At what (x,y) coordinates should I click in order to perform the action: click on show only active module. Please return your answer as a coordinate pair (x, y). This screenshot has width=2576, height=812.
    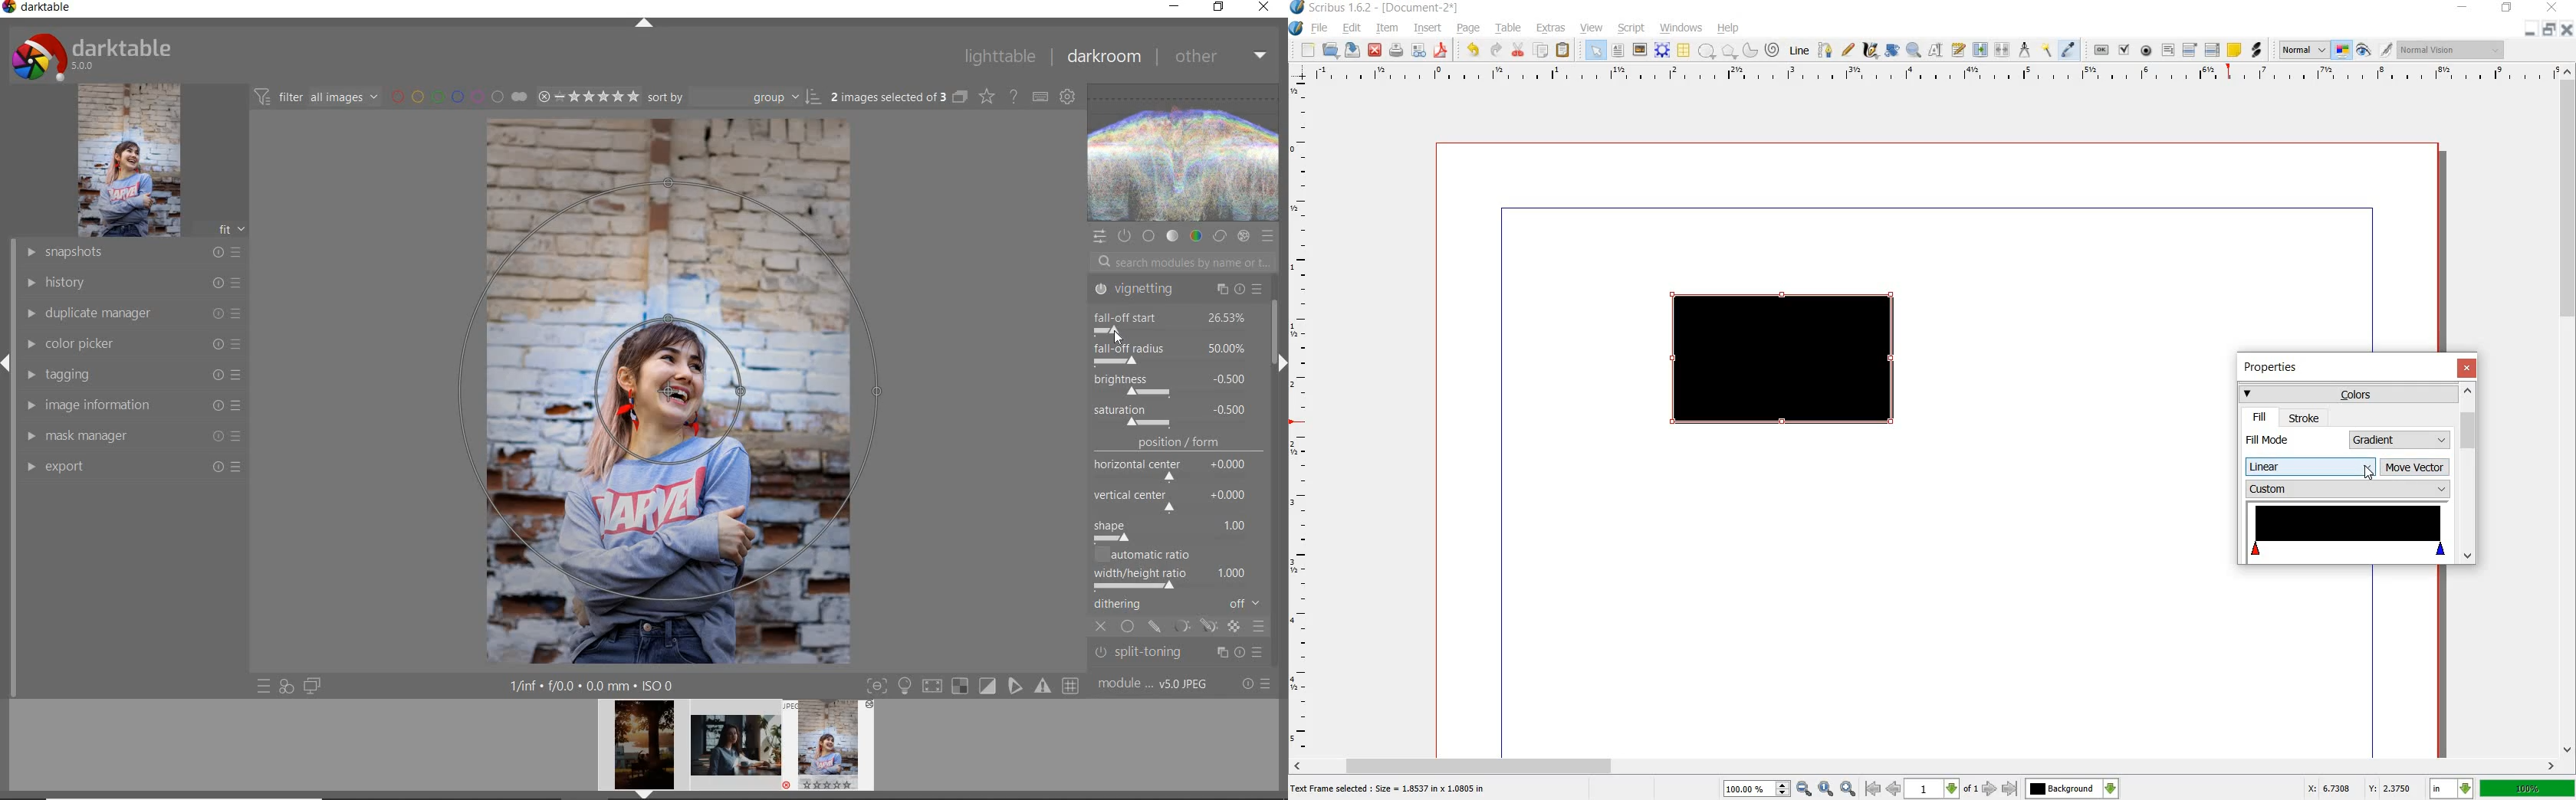
    Looking at the image, I should click on (1123, 236).